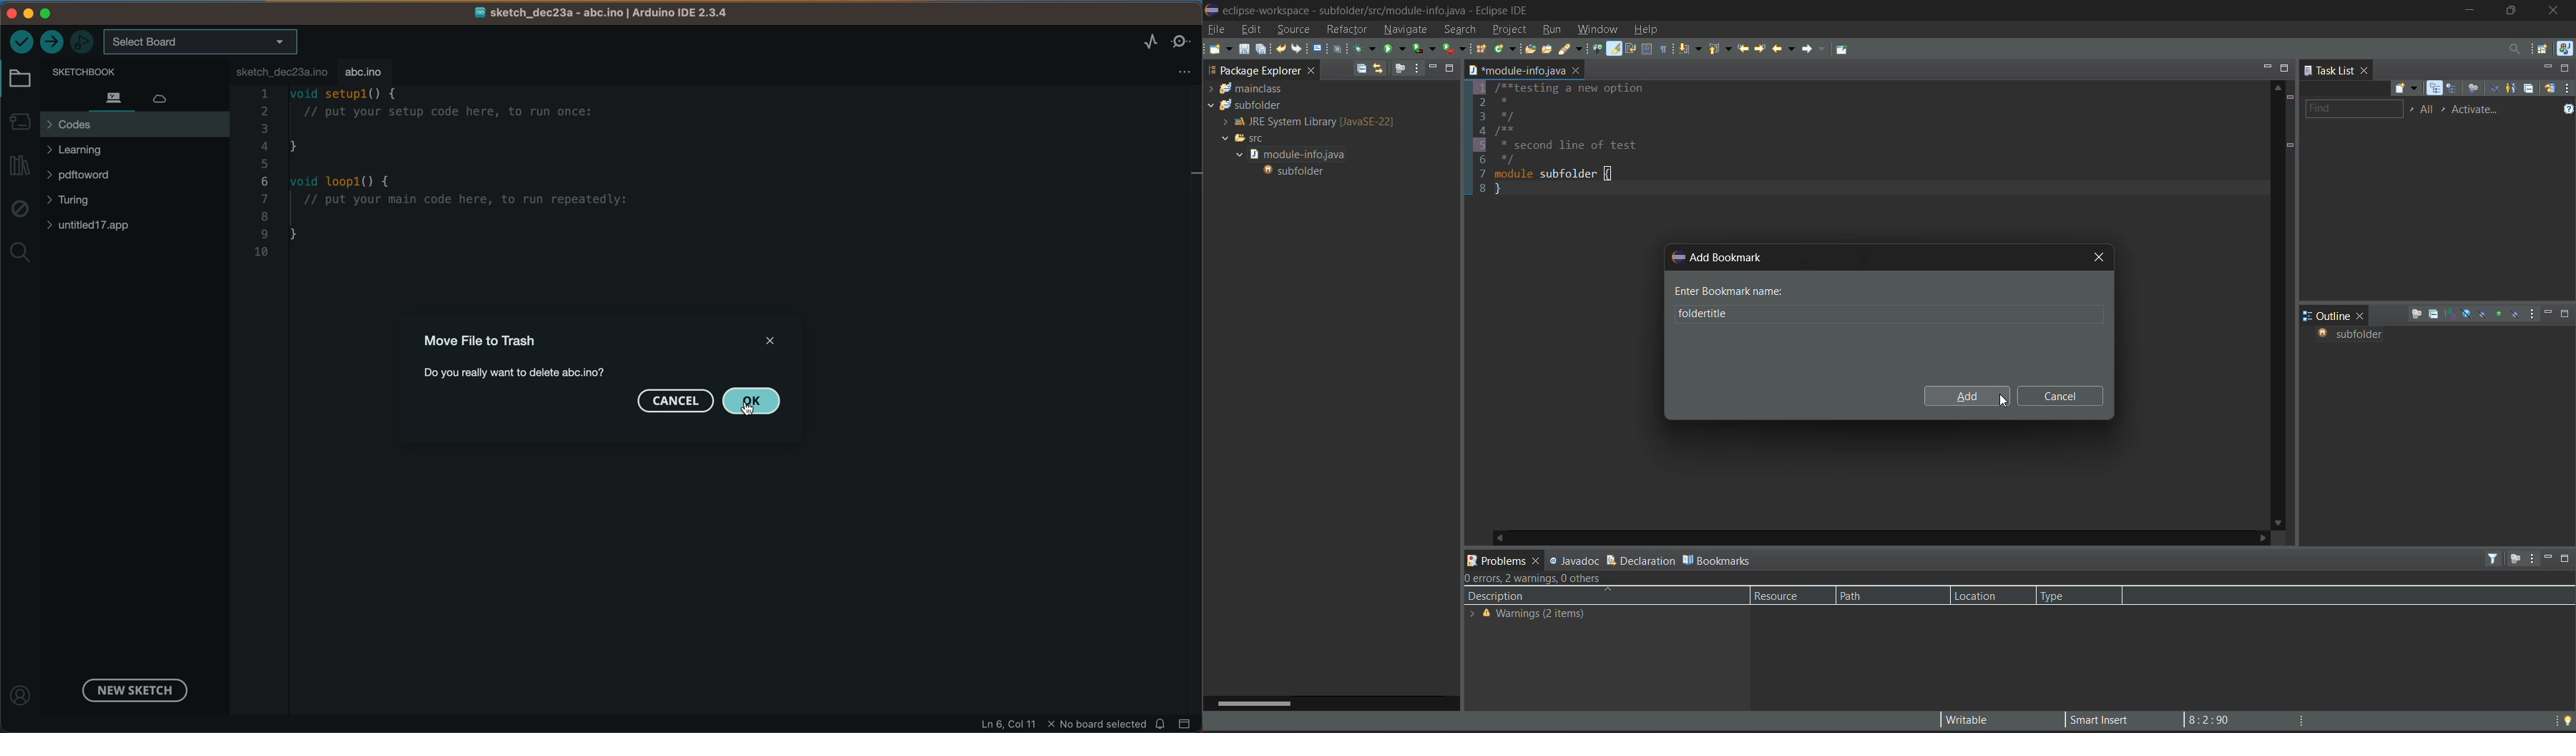 The image size is (2576, 756). I want to click on JRE System Library [JavaSE-22], so click(1306, 122).